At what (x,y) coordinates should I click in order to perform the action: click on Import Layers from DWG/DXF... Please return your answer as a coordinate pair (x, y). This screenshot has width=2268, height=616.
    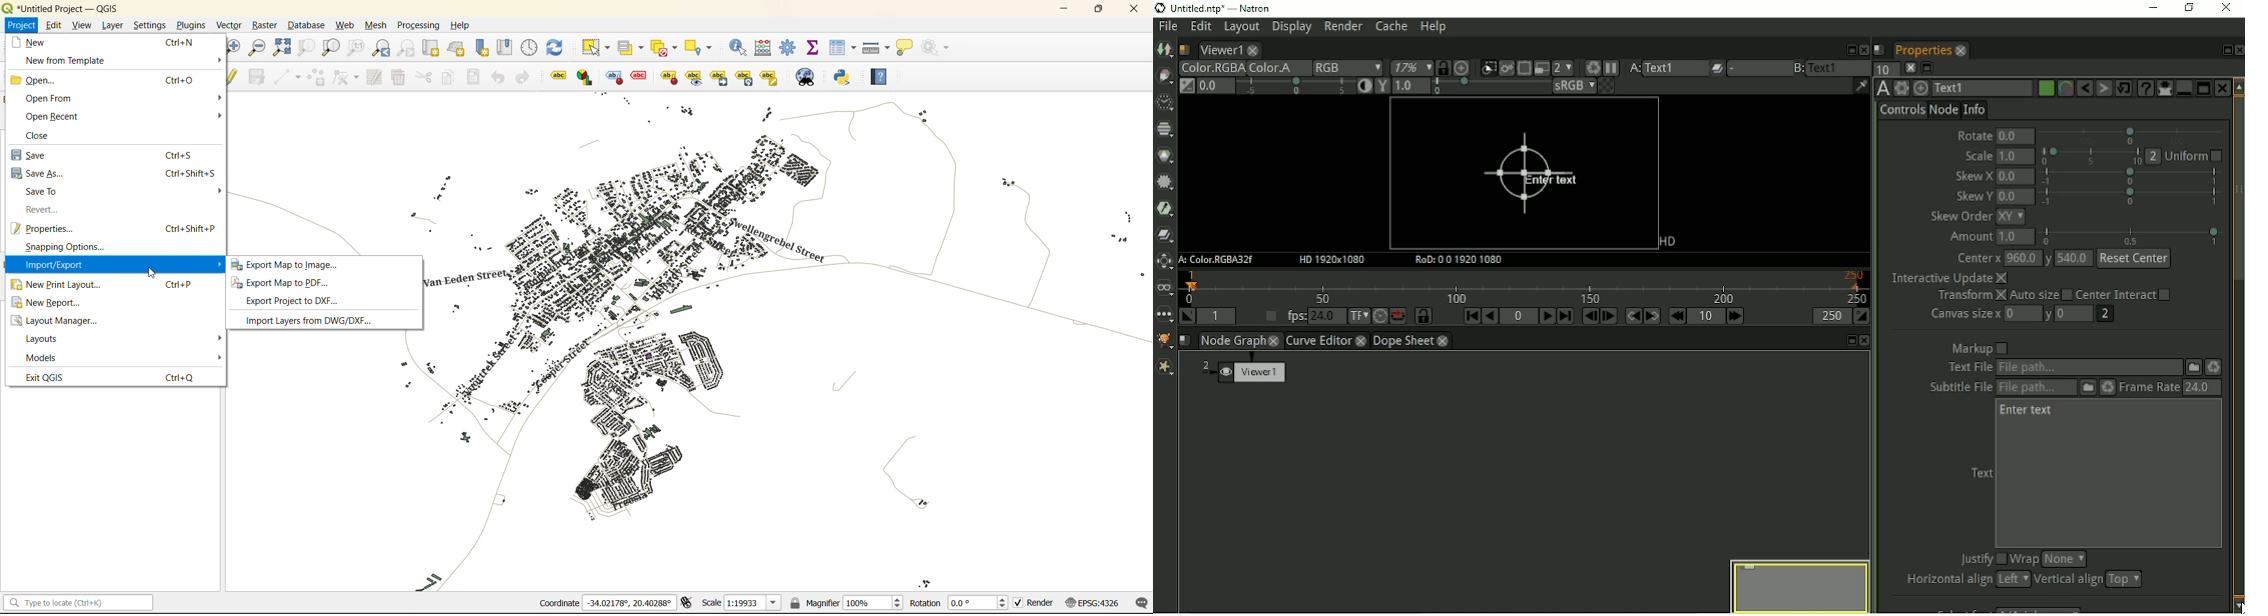
    Looking at the image, I should click on (306, 320).